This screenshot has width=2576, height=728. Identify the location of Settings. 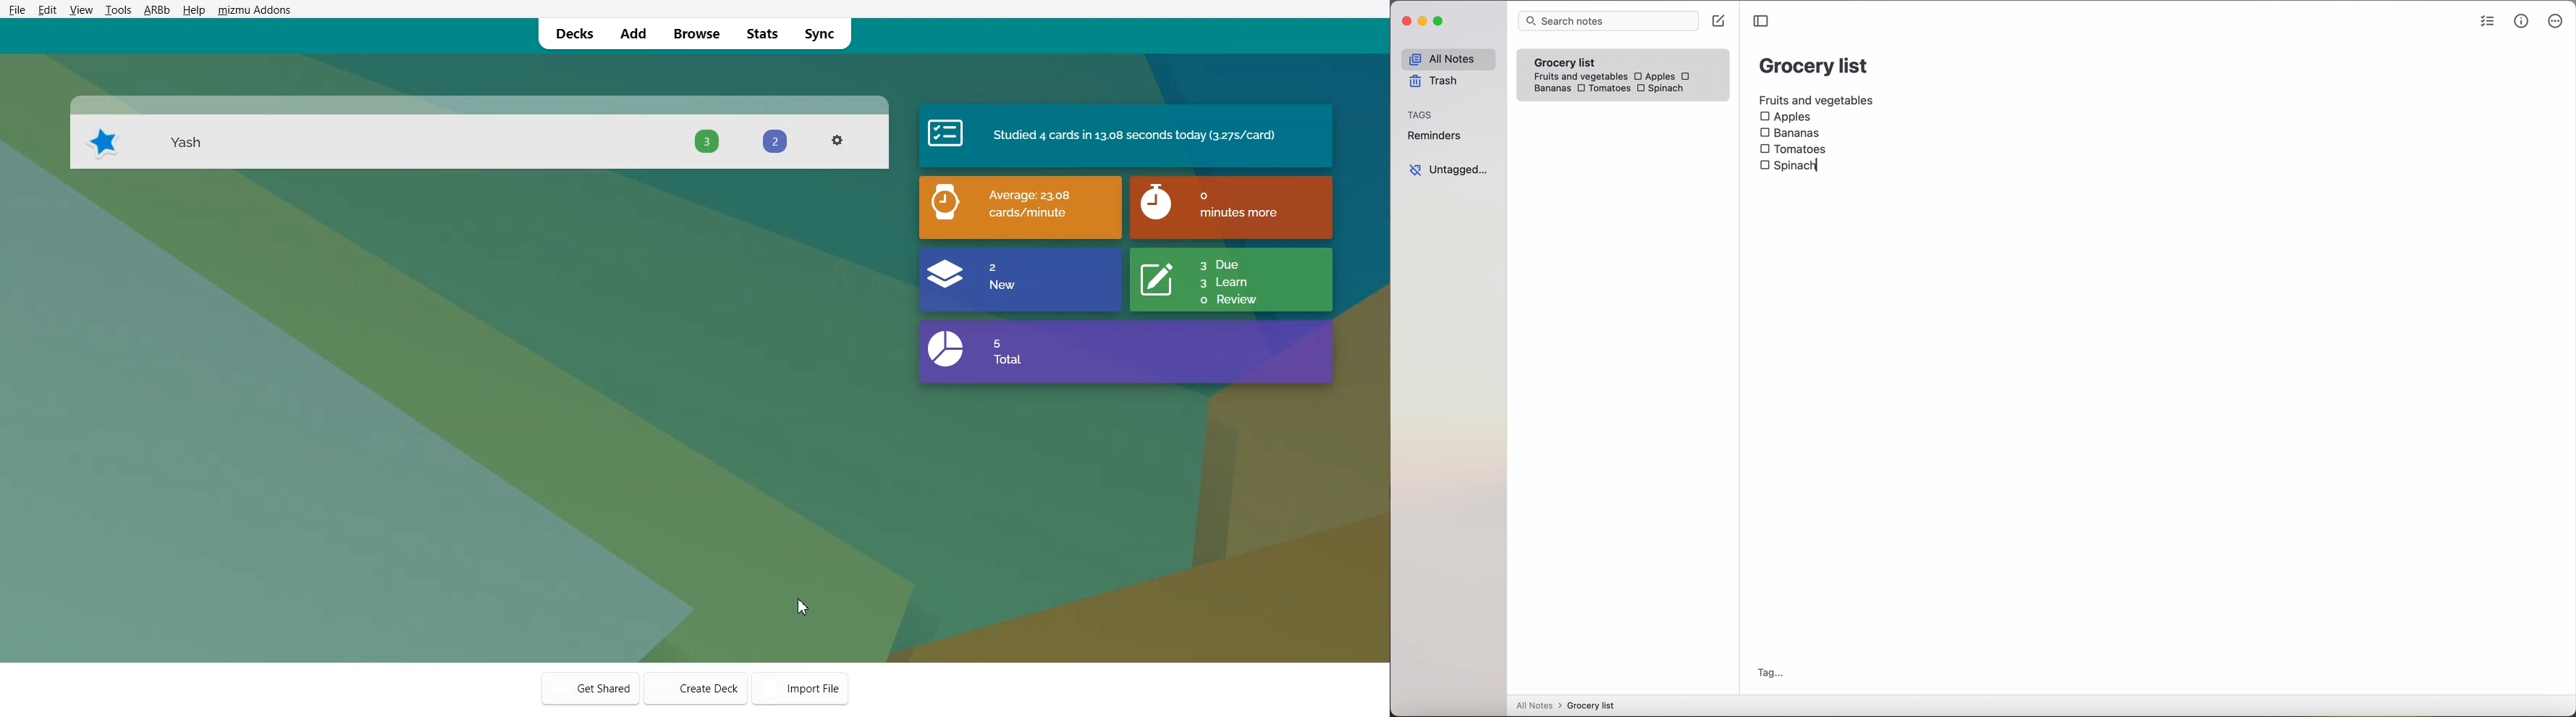
(839, 139).